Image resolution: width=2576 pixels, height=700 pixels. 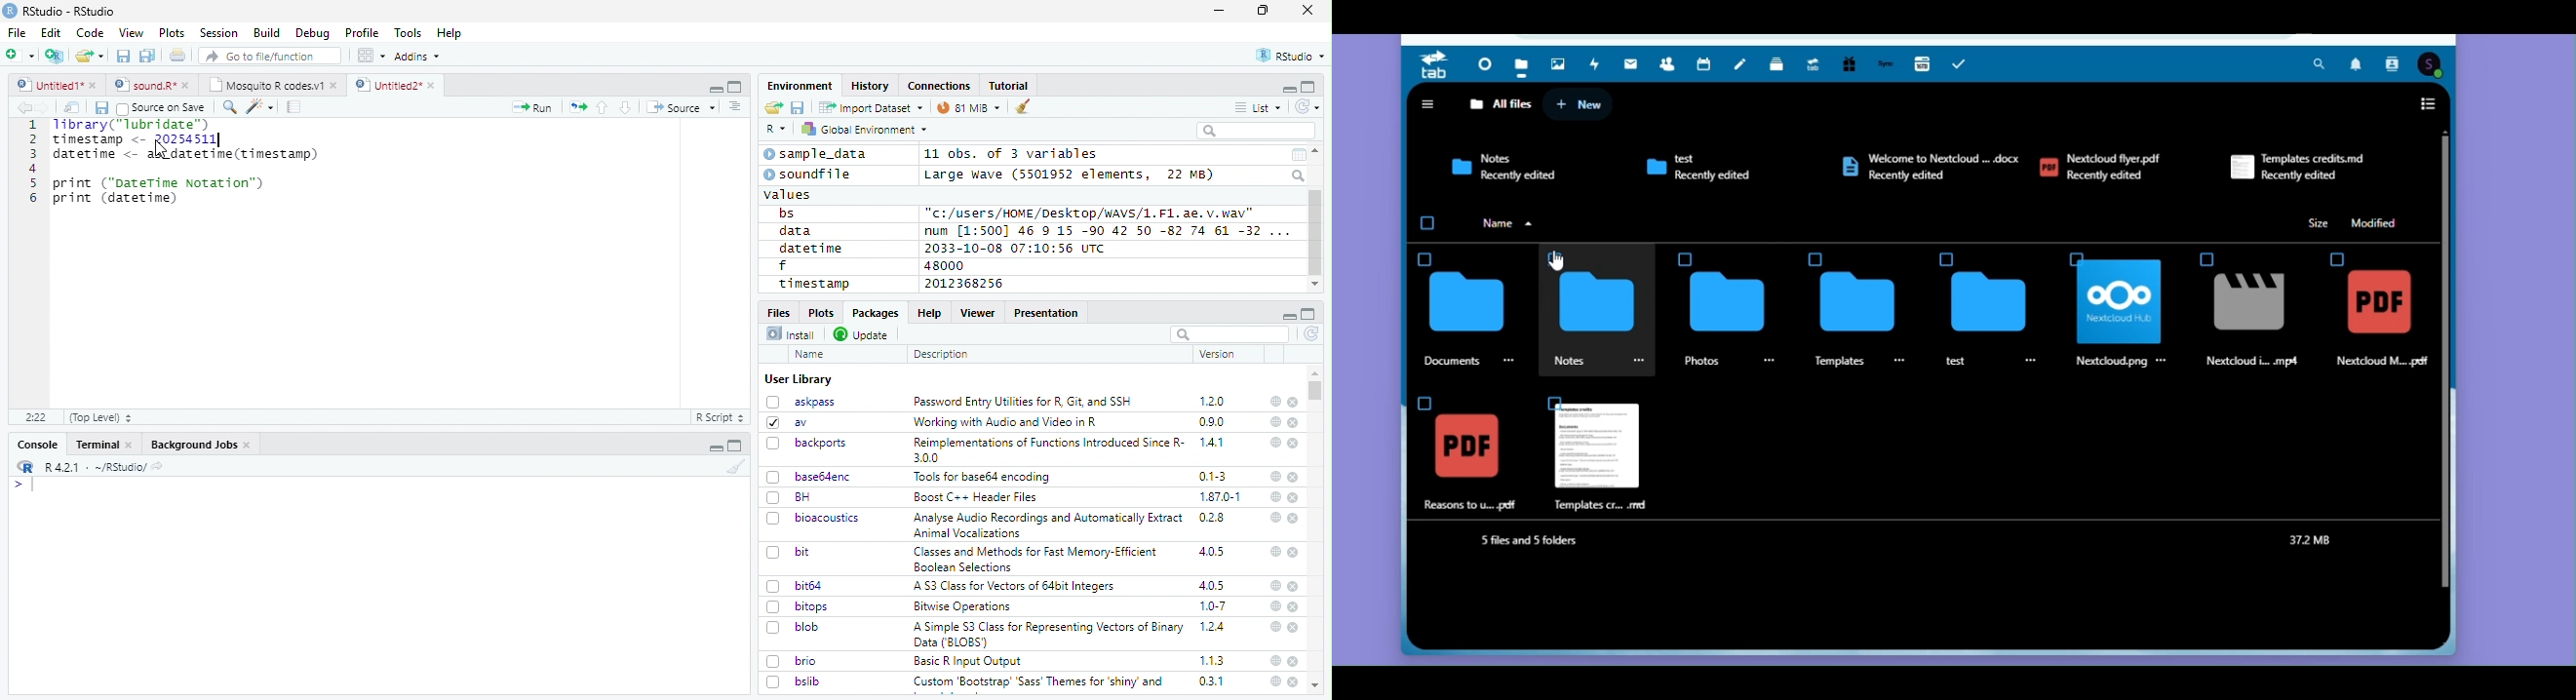 I want to click on Icon, so click(x=2240, y=165).